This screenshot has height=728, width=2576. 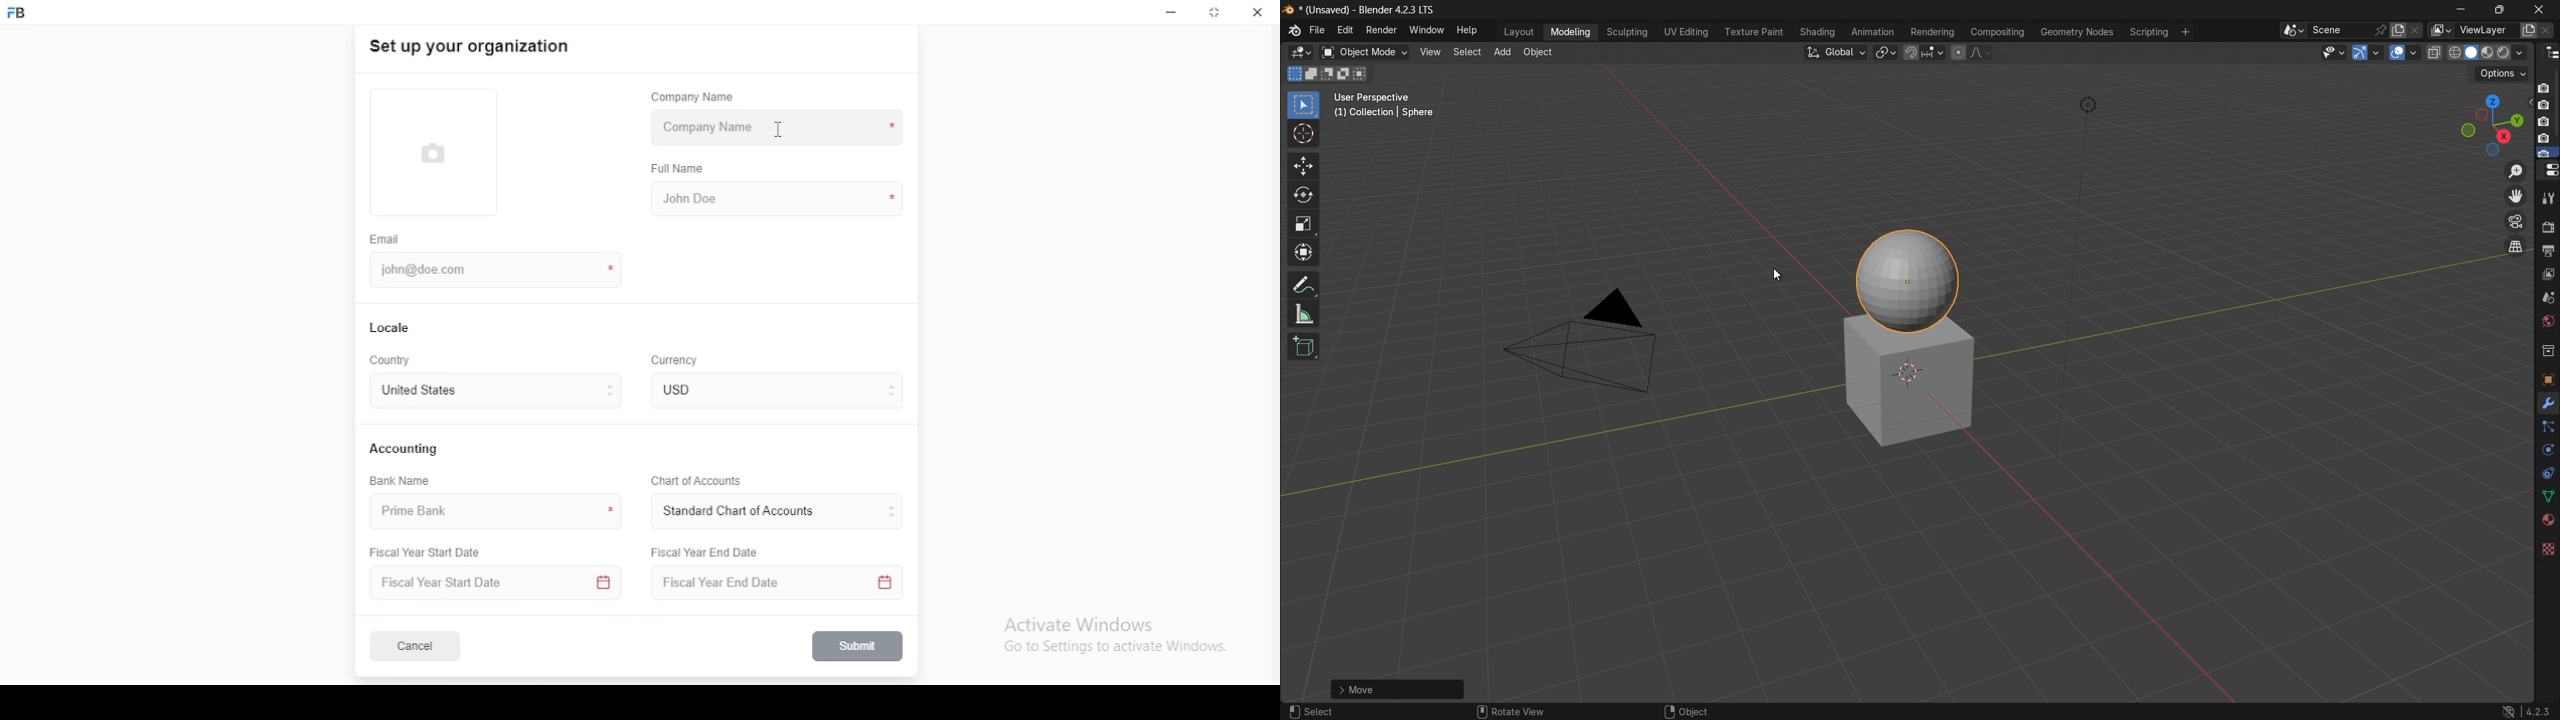 I want to click on show gizmo, so click(x=2361, y=53).